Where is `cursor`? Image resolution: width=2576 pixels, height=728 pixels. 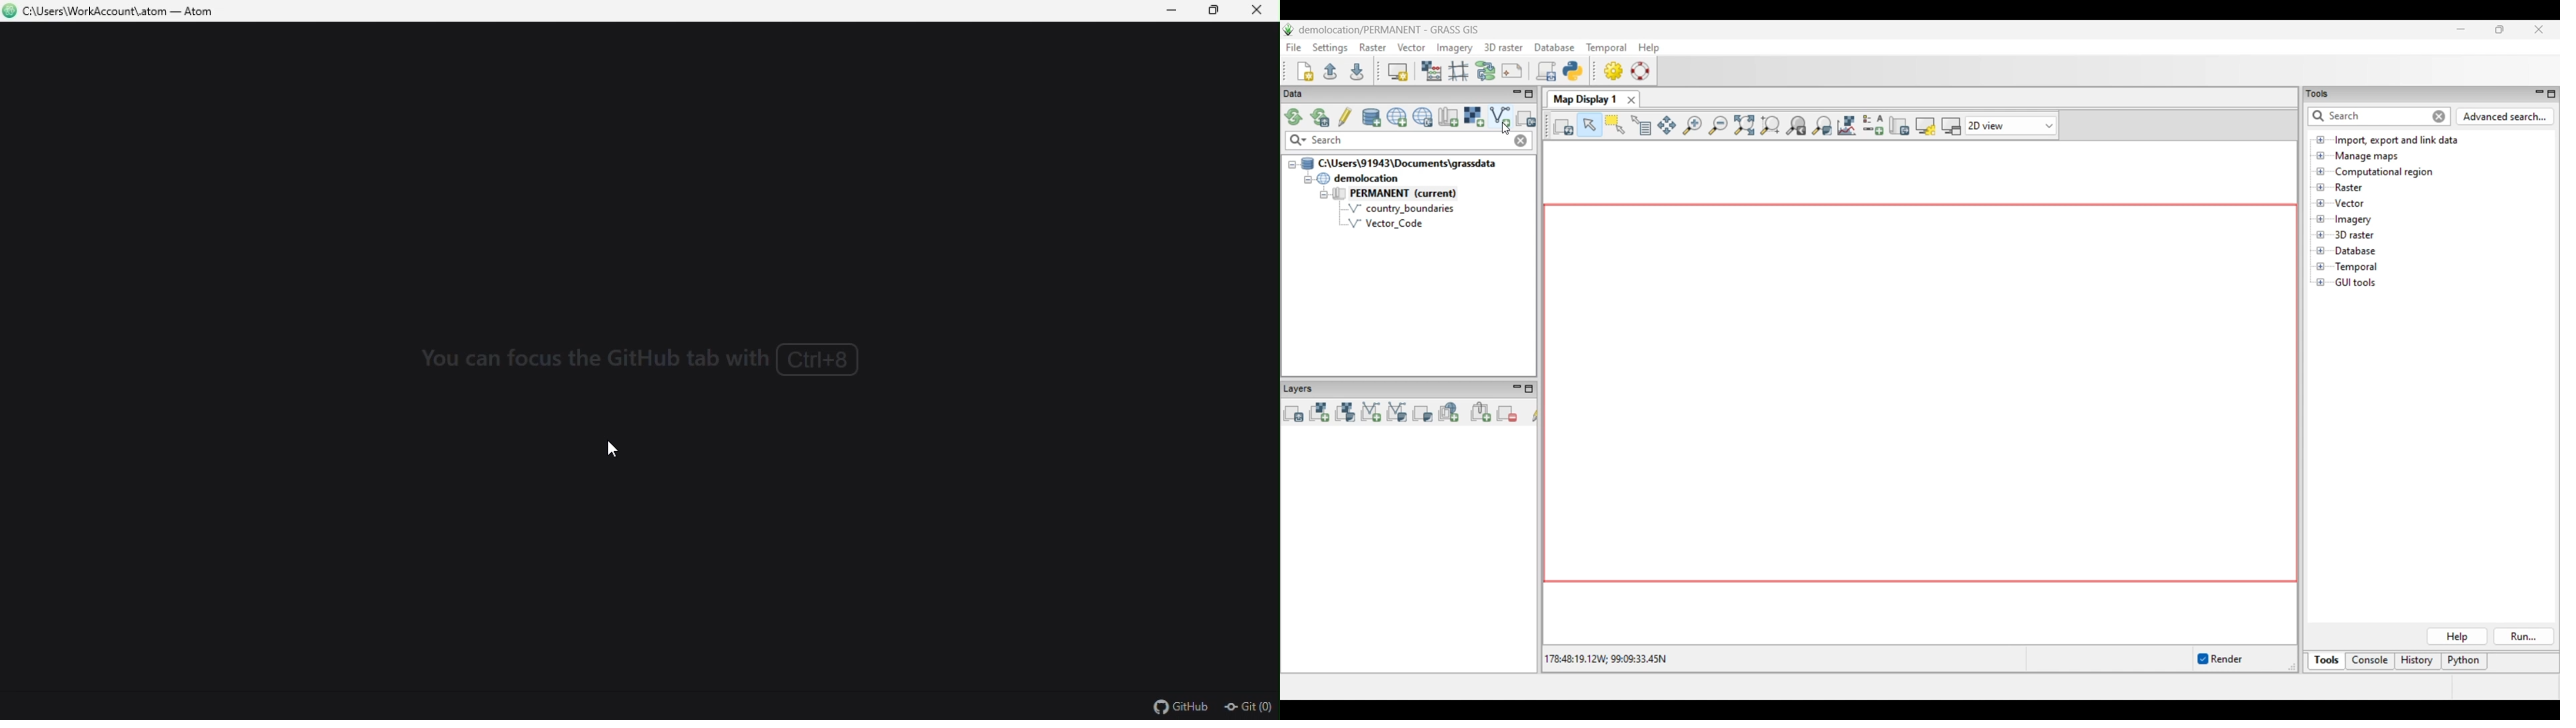
cursor is located at coordinates (605, 447).